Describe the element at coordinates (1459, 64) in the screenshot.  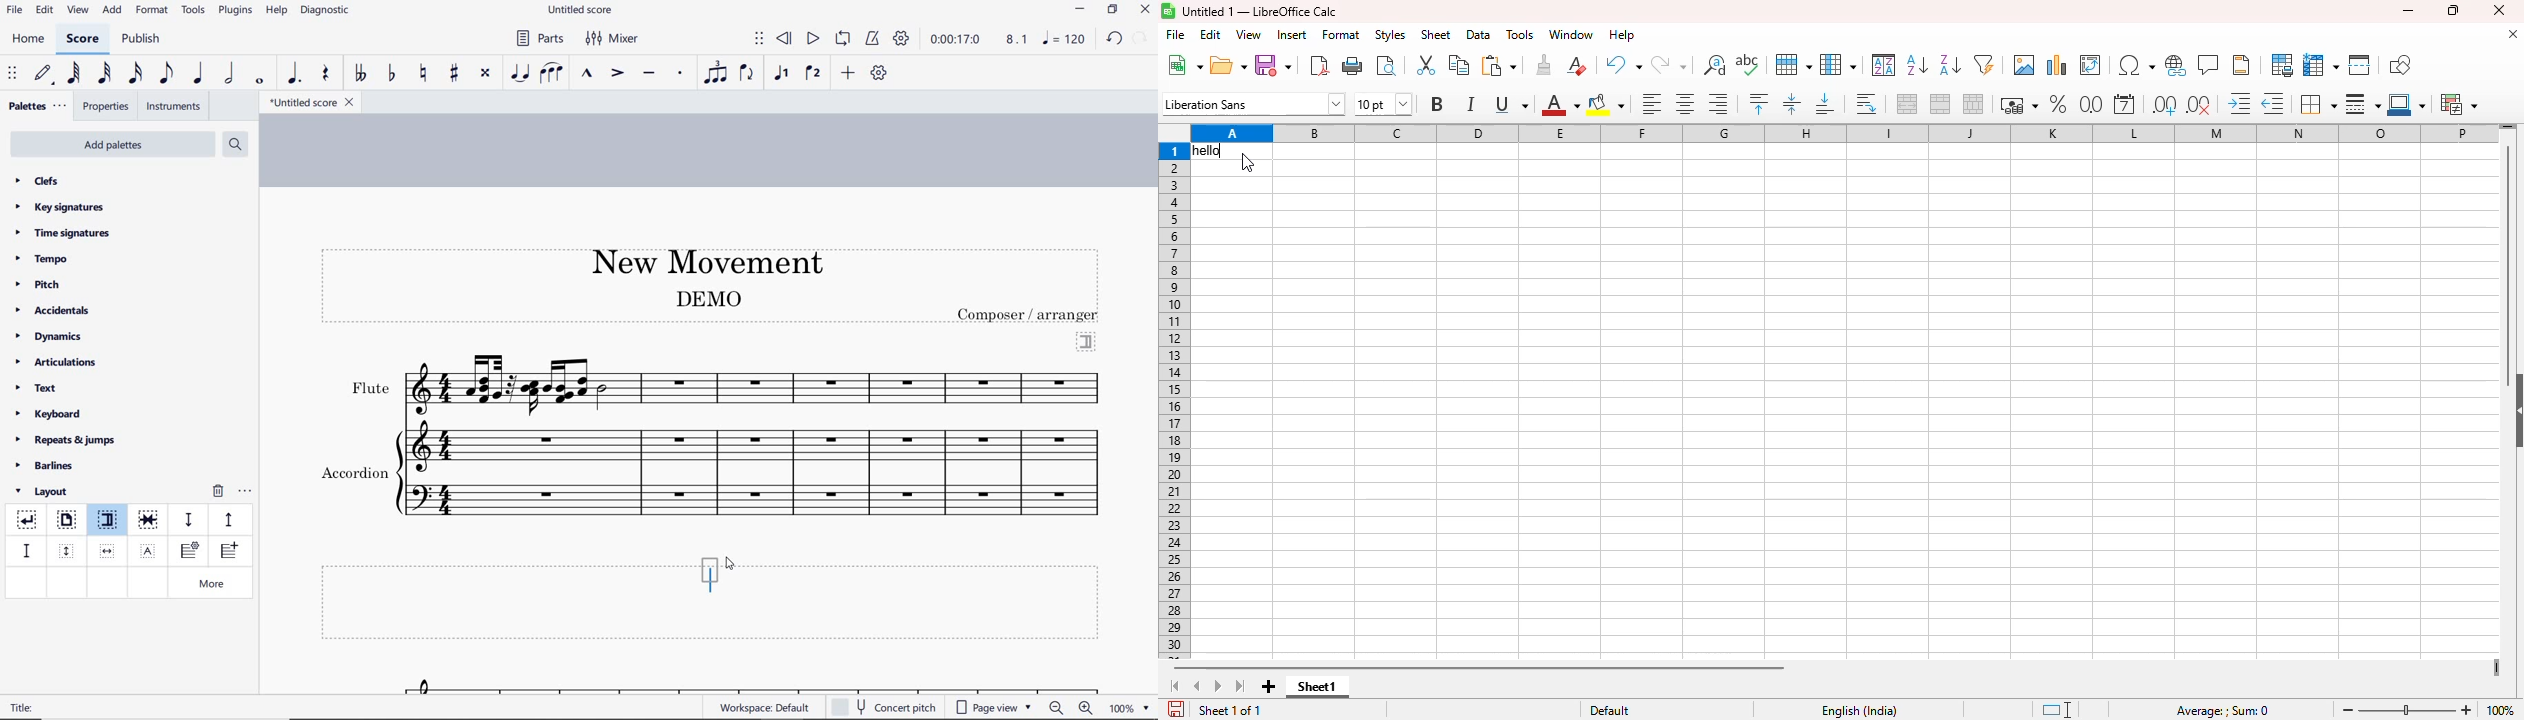
I see `copy` at that location.